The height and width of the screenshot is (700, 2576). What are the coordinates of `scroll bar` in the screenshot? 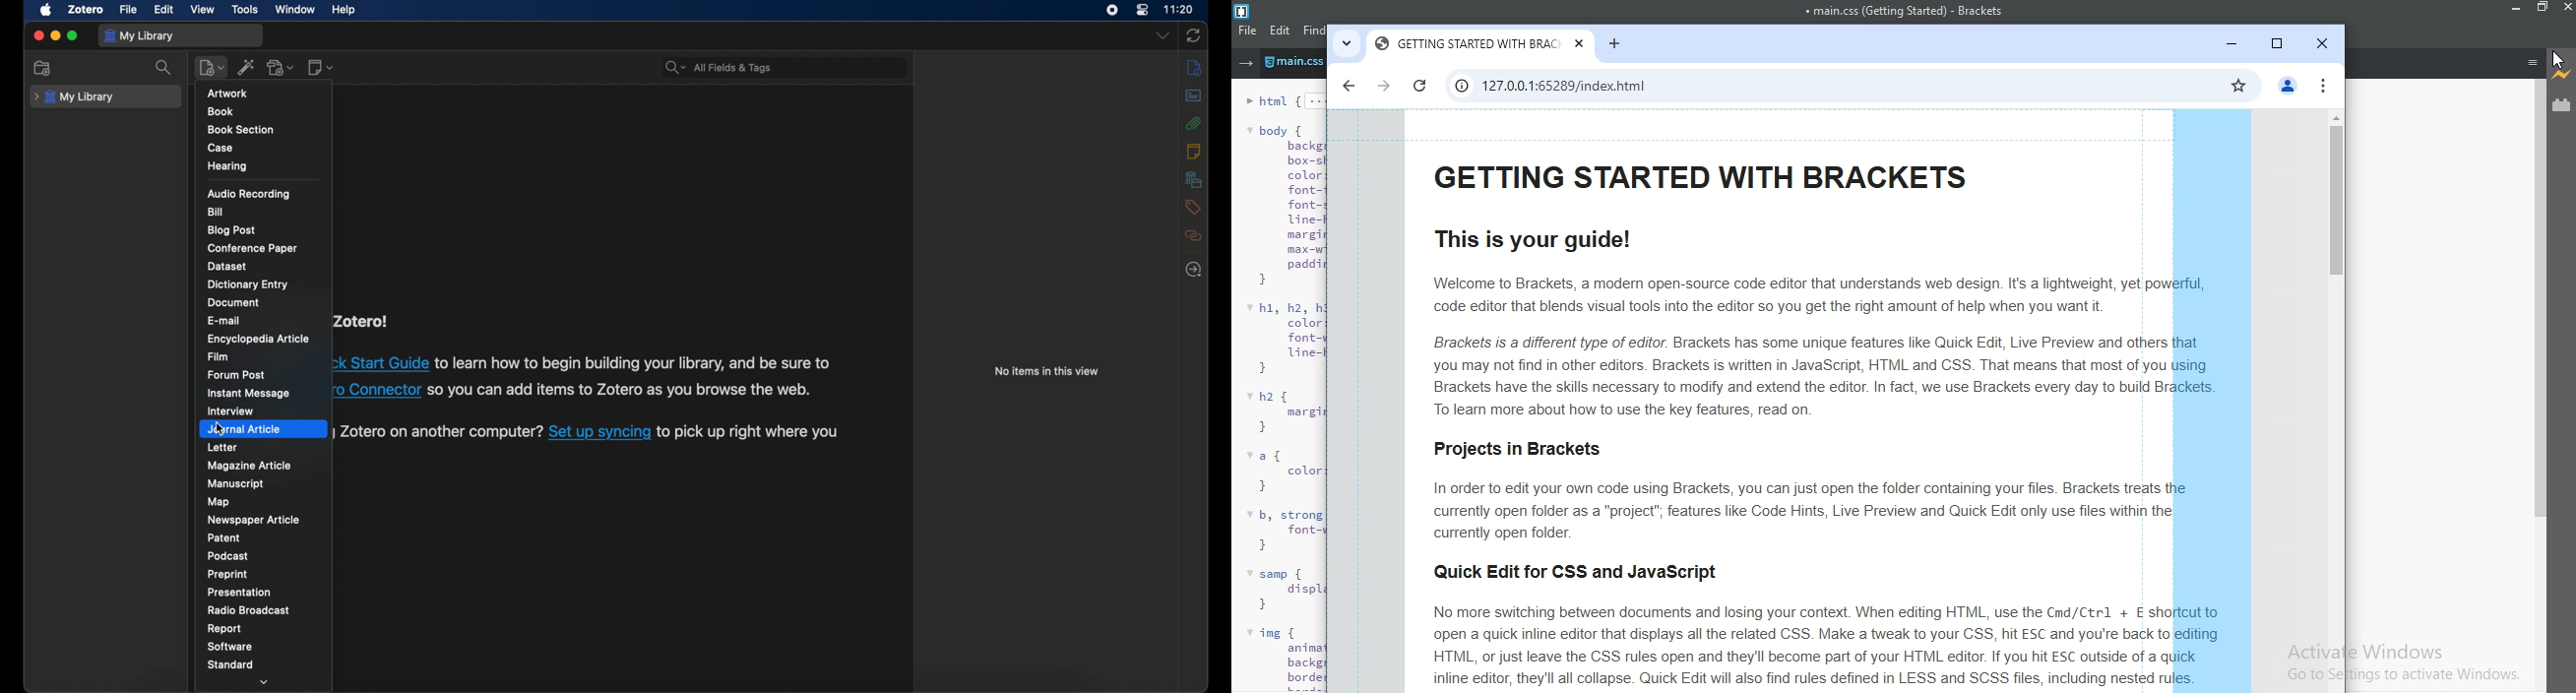 It's located at (2336, 195).